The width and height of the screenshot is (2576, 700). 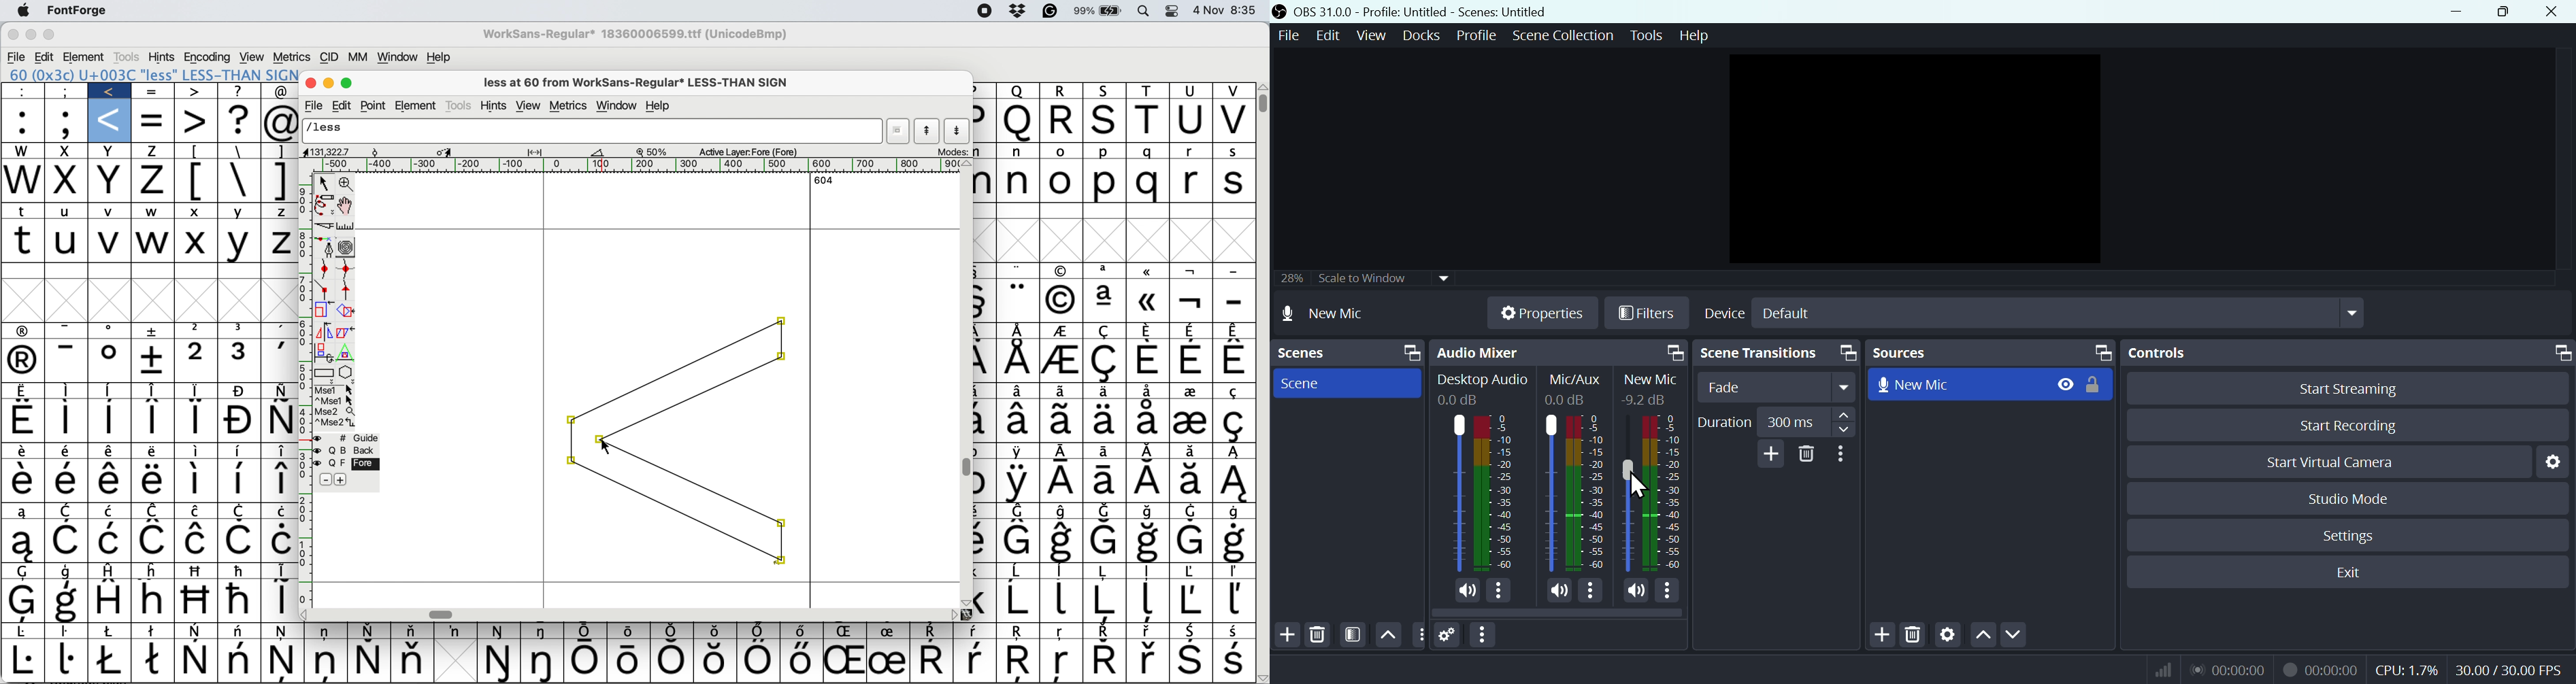 I want to click on file, so click(x=18, y=56).